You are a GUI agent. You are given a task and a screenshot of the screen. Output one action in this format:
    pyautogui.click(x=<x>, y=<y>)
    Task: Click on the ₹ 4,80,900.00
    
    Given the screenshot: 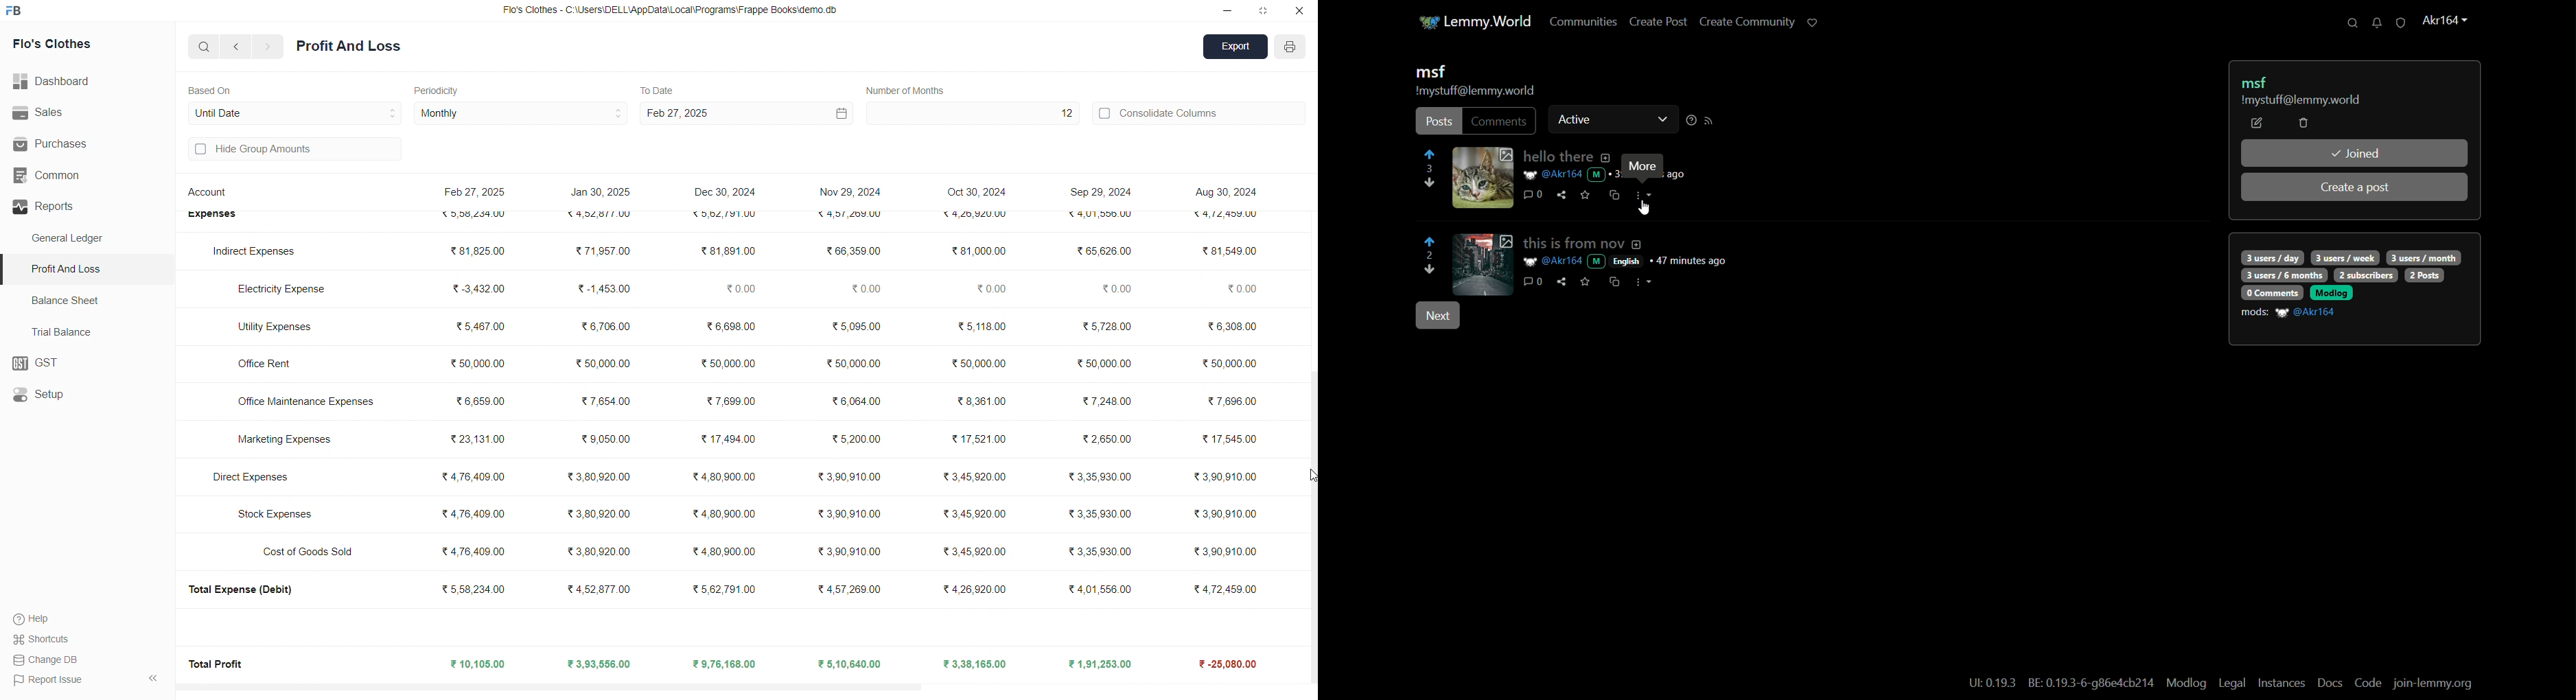 What is the action you would take?
    pyautogui.click(x=728, y=515)
    